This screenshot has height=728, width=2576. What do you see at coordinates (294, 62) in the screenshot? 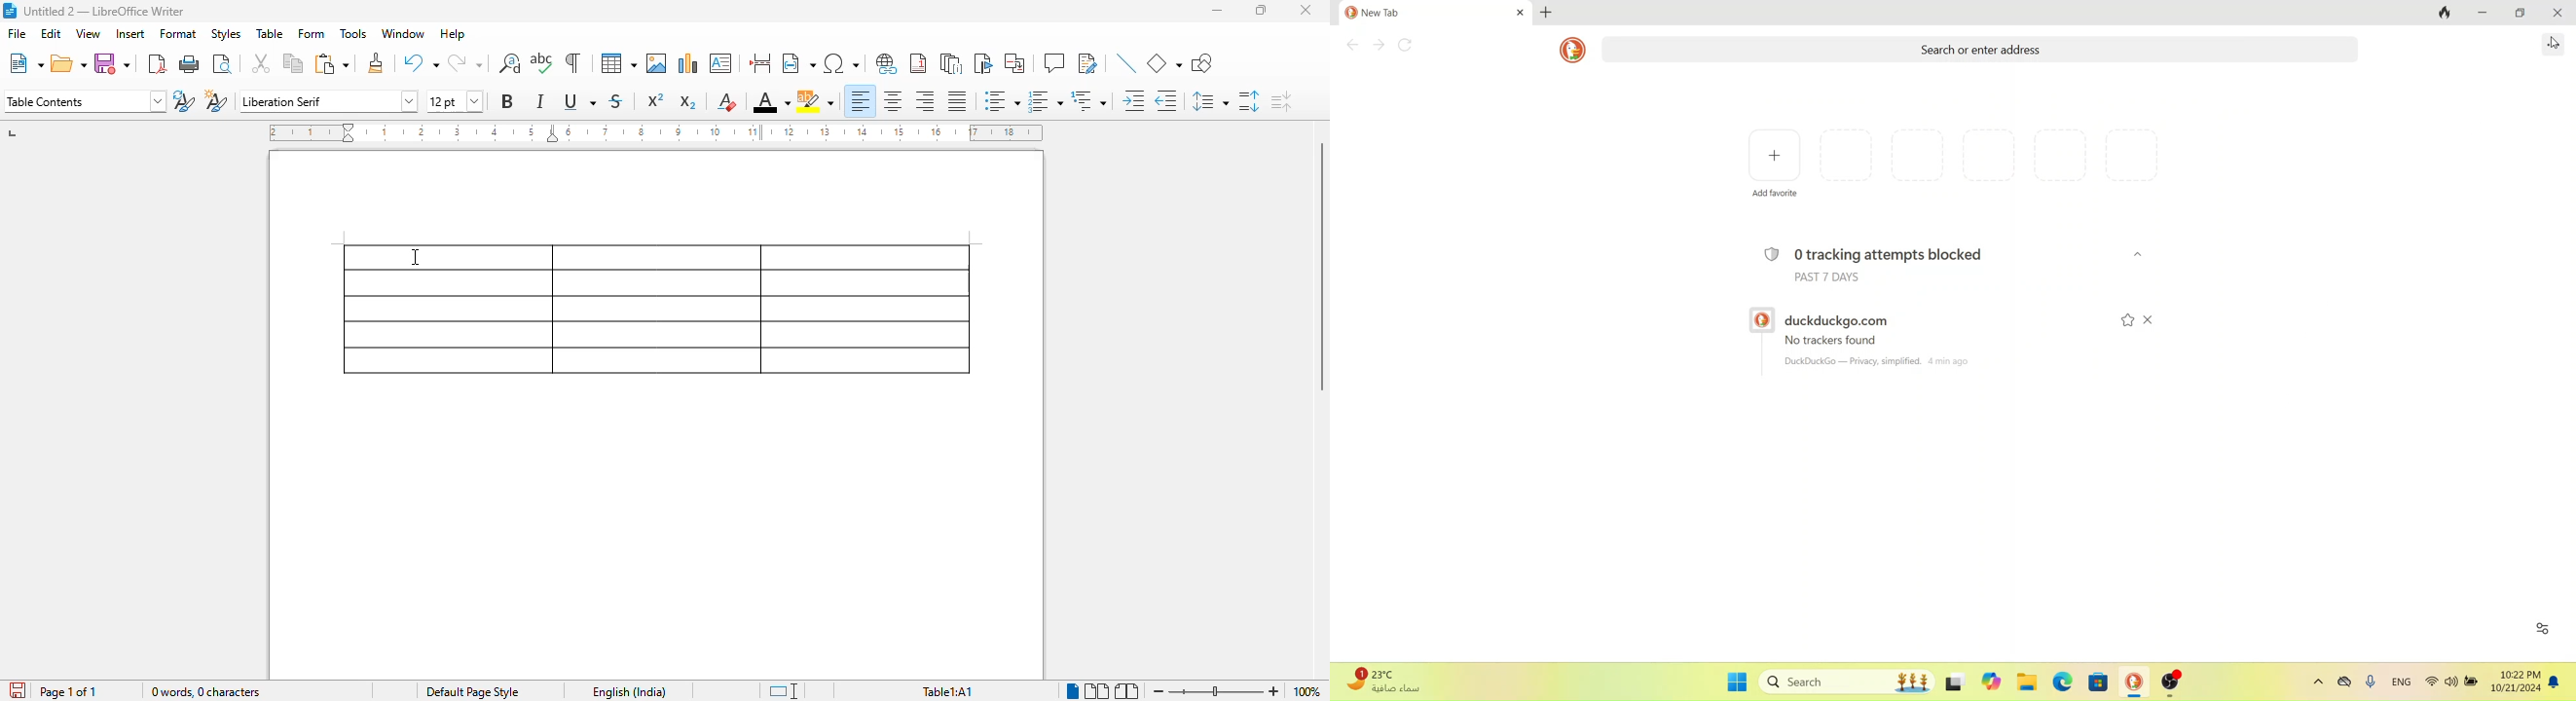
I see `copy` at bounding box center [294, 62].